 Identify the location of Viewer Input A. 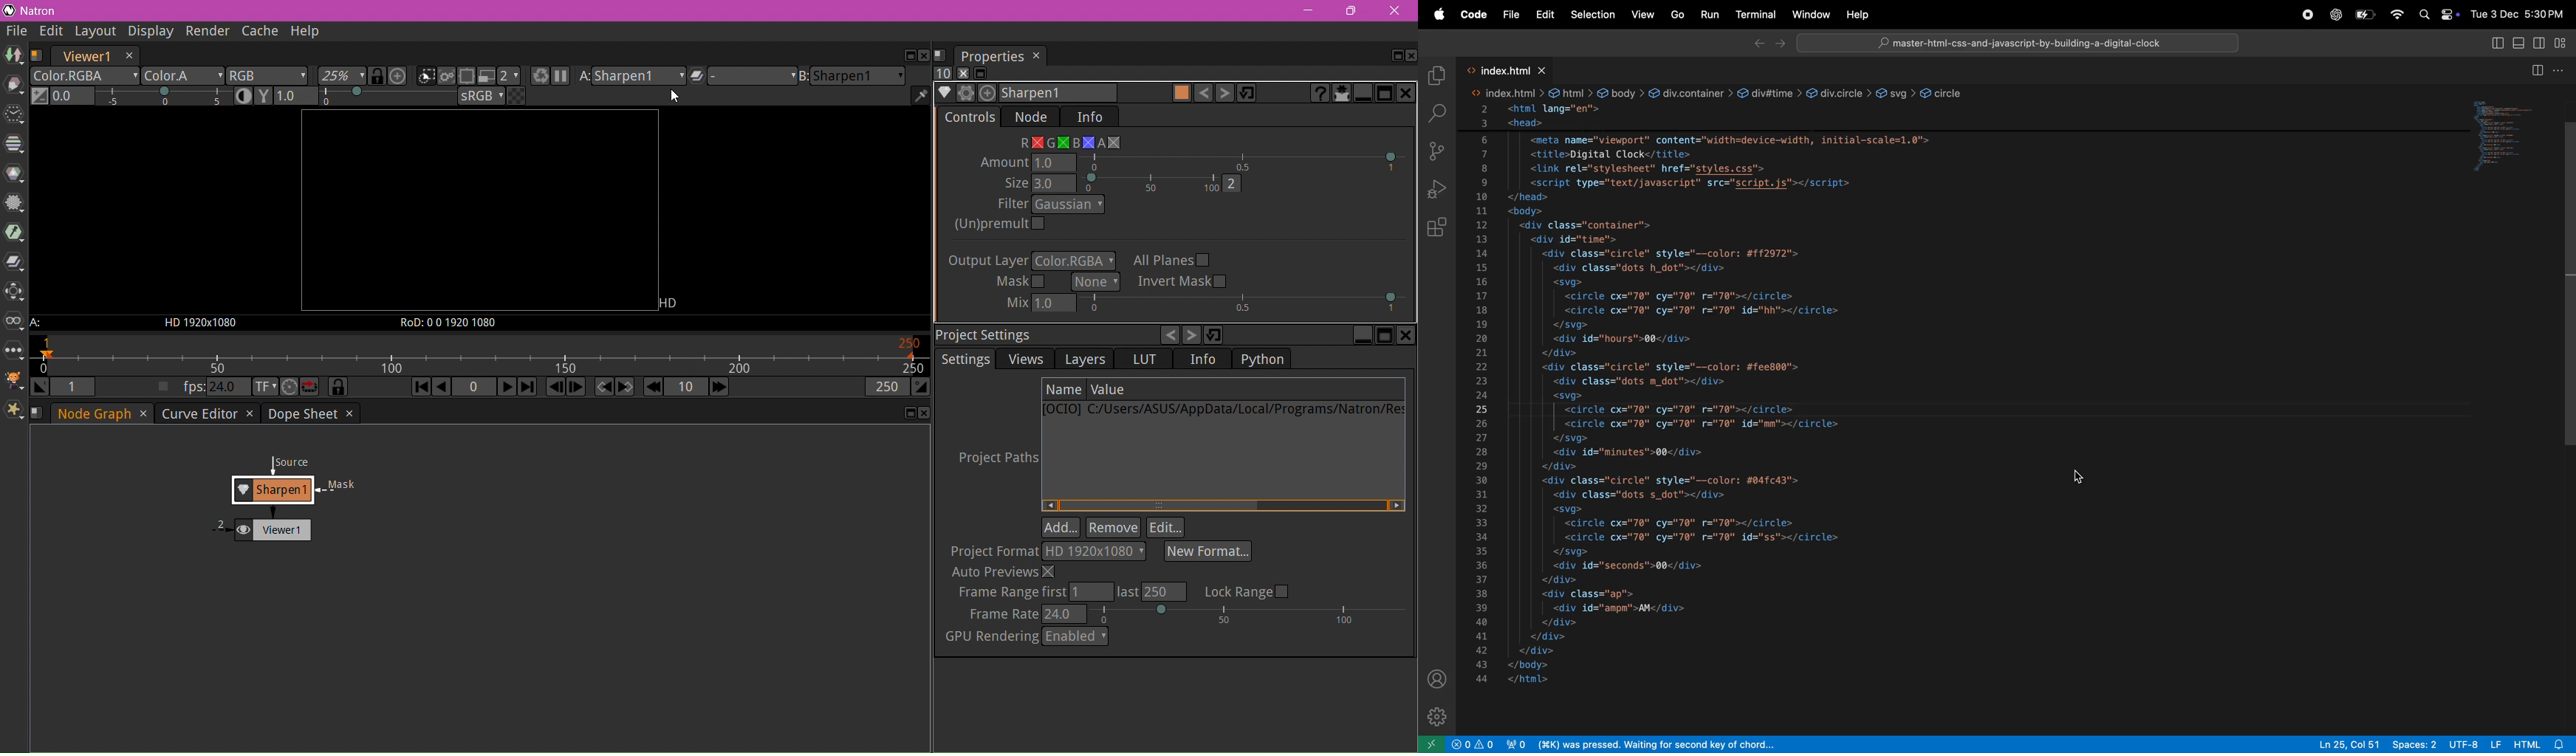
(44, 324).